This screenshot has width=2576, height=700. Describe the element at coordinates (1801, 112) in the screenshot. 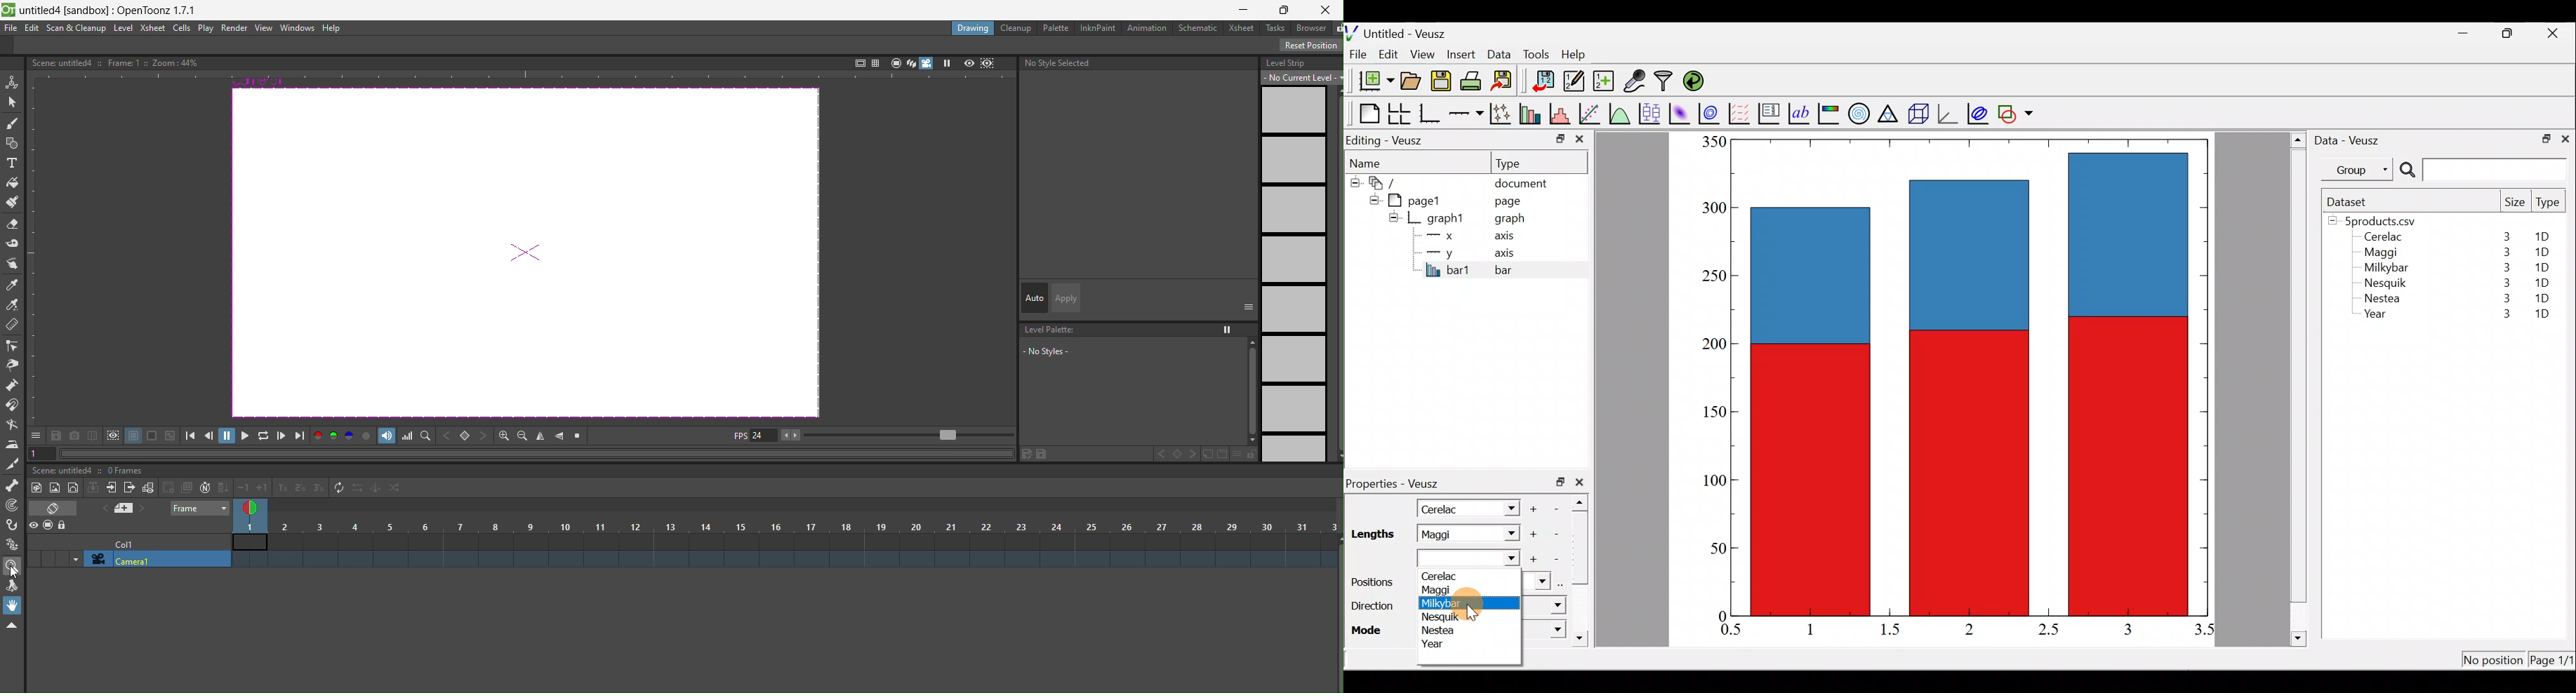

I see `Text label` at that location.